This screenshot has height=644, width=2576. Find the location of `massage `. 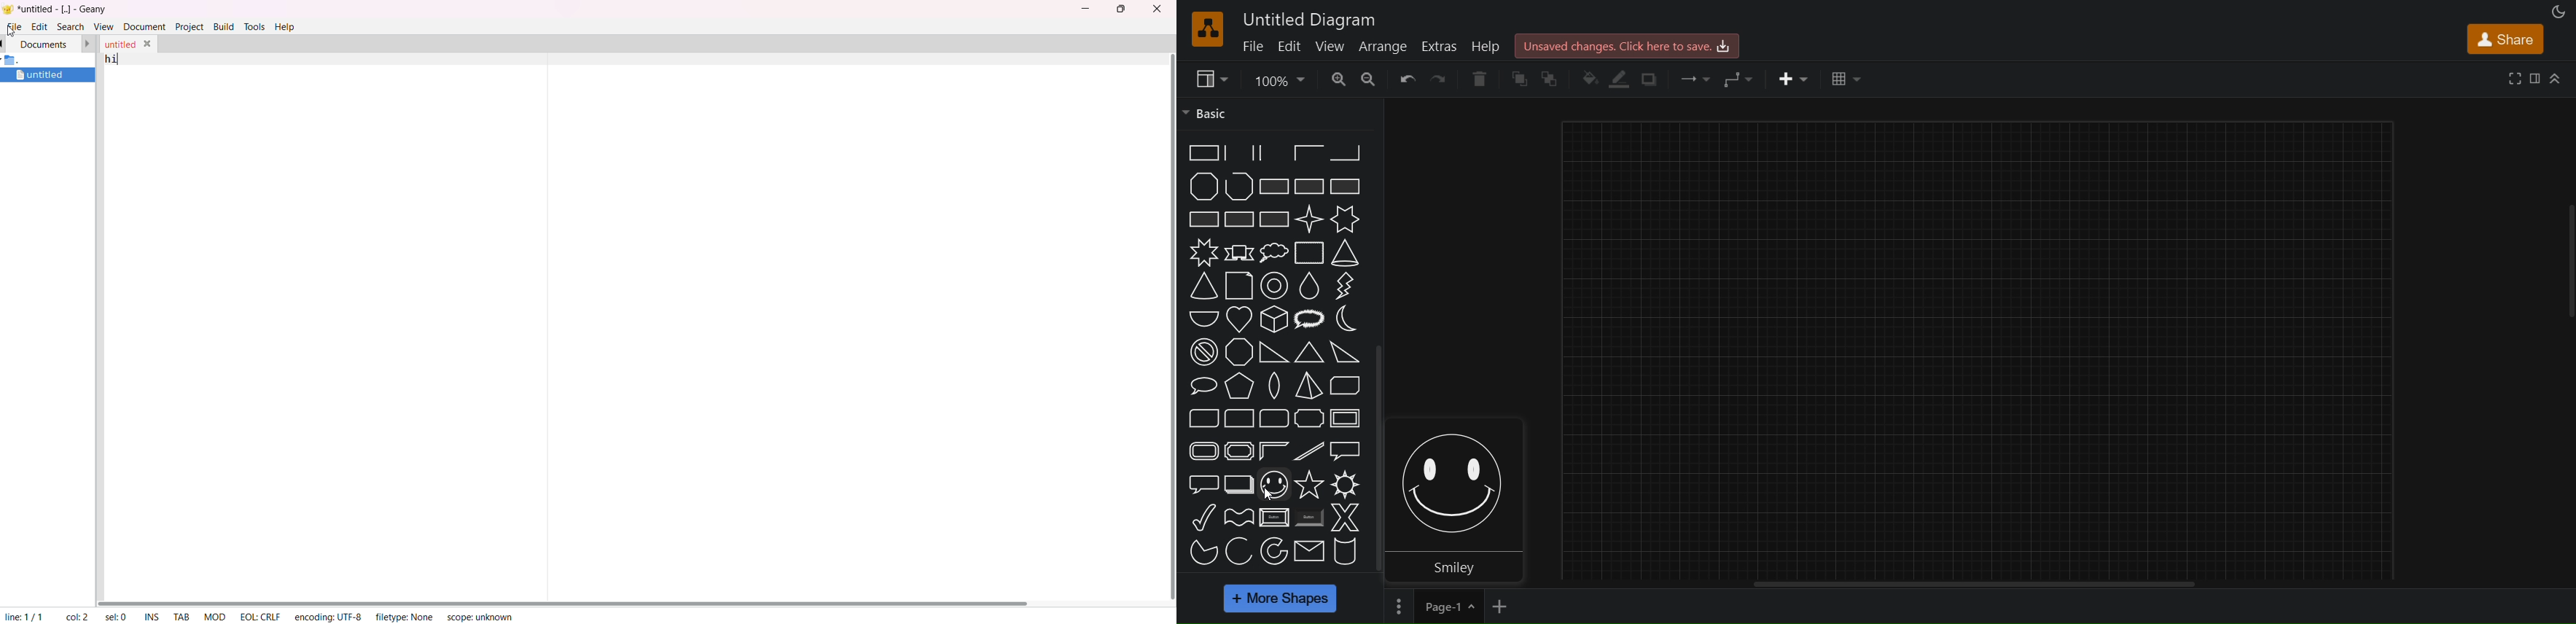

massage  is located at coordinates (1308, 551).